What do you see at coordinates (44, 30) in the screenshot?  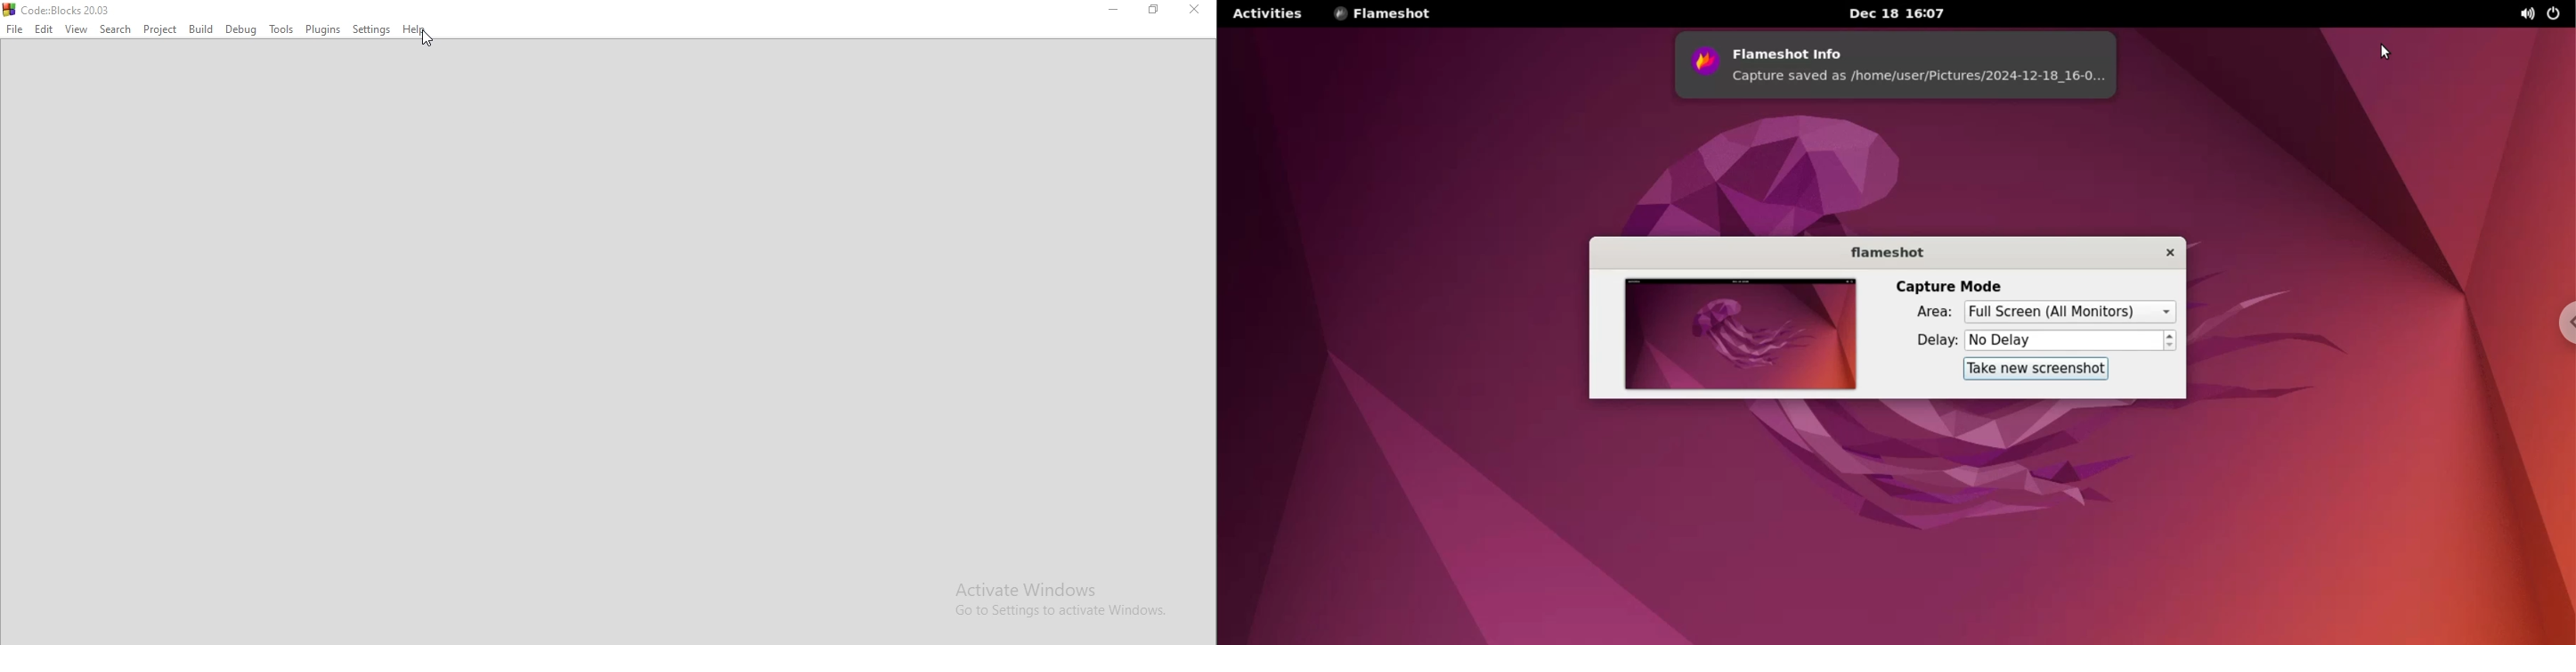 I see `Edit ` at bounding box center [44, 30].